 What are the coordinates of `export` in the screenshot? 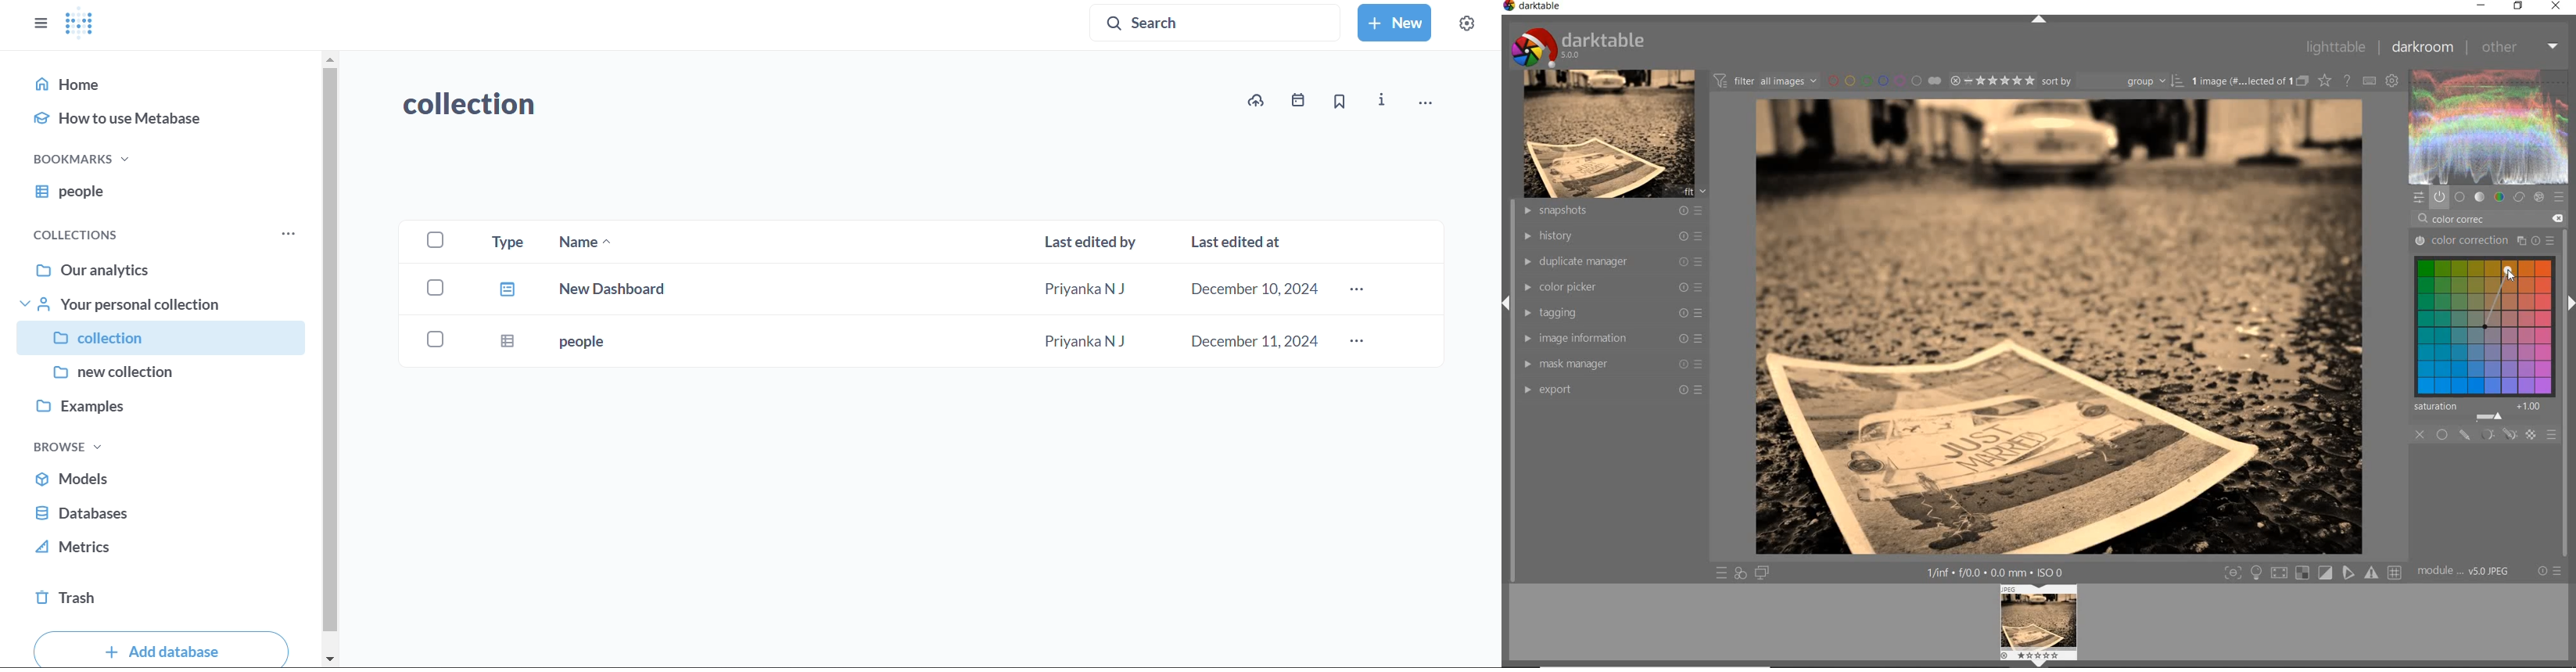 It's located at (1612, 388).